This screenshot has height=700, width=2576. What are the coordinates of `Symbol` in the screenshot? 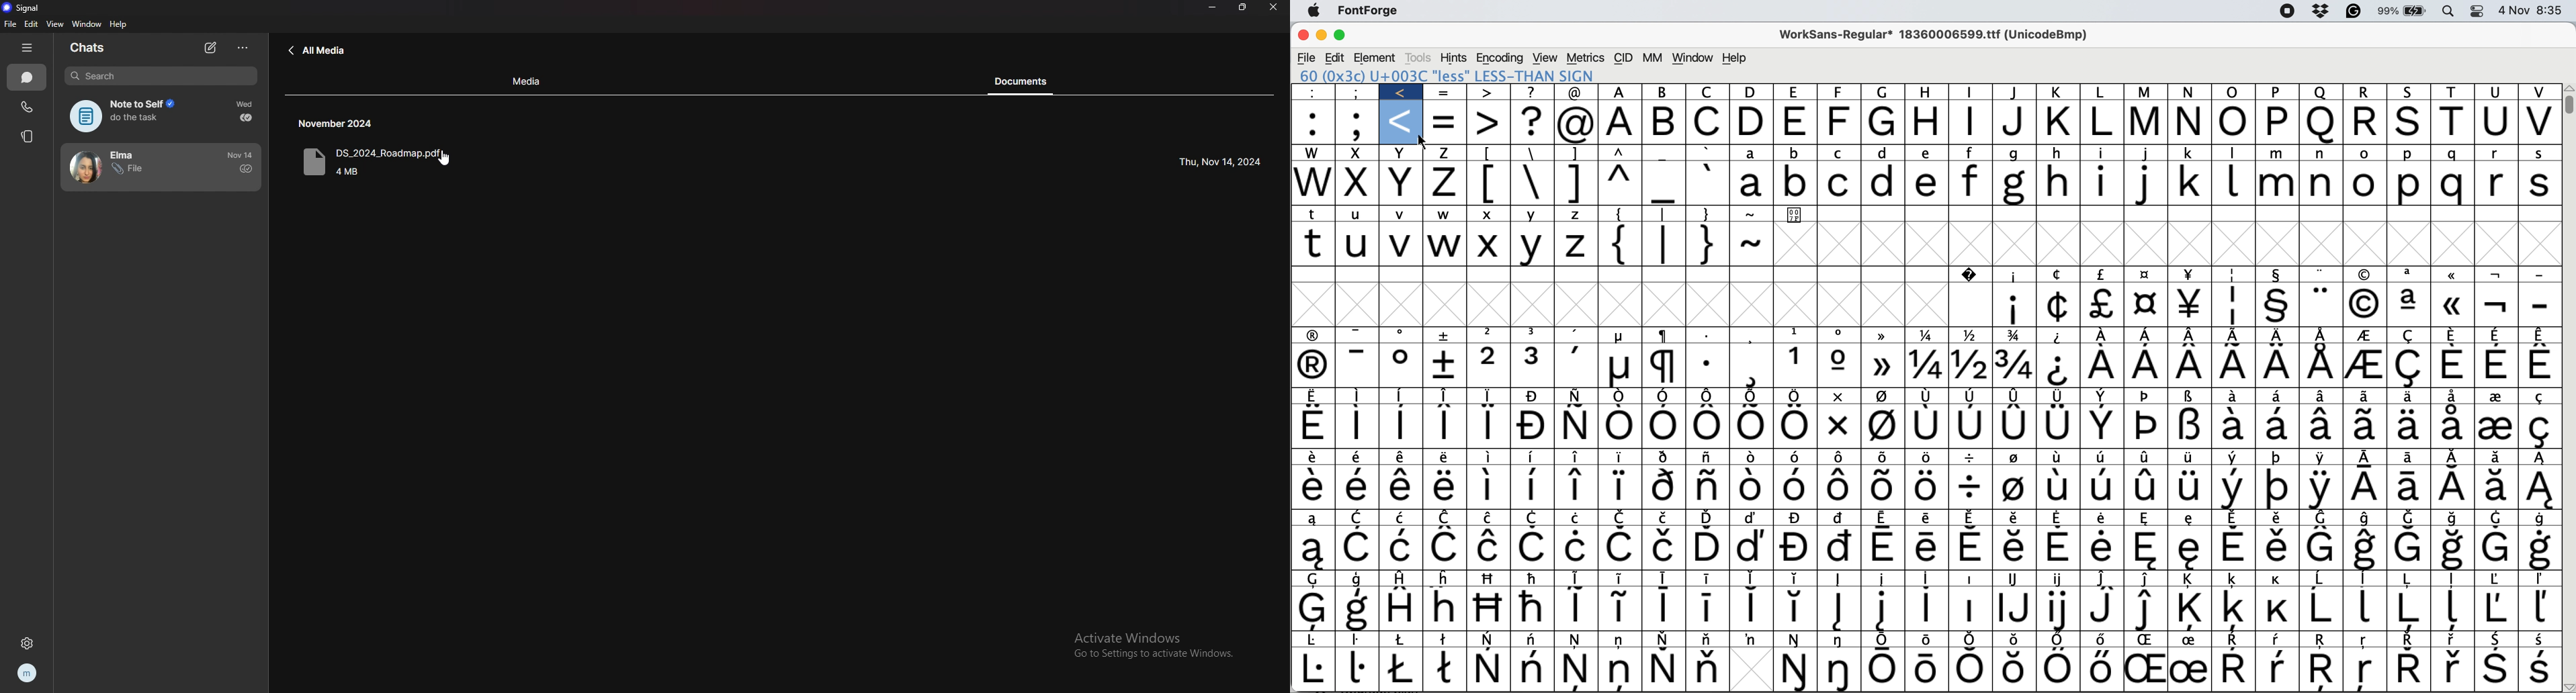 It's located at (1533, 608).